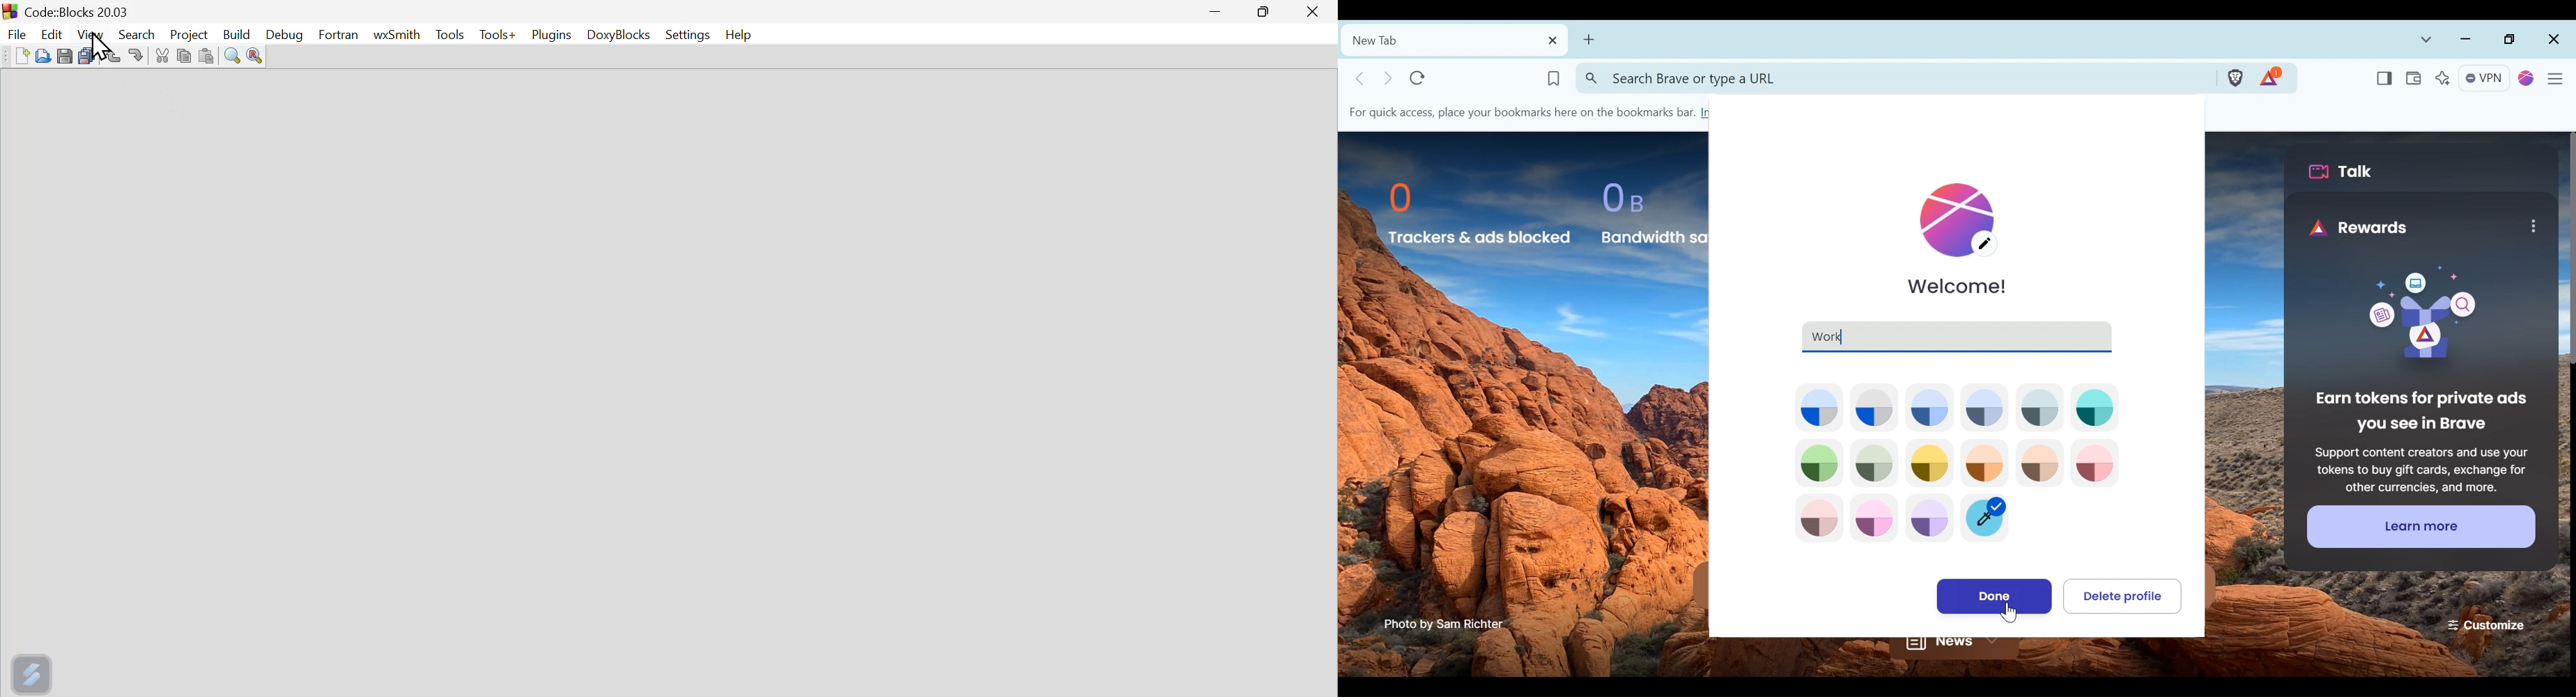 Image resolution: width=2576 pixels, height=700 pixels. I want to click on Click to go to forward, so click(1389, 78).